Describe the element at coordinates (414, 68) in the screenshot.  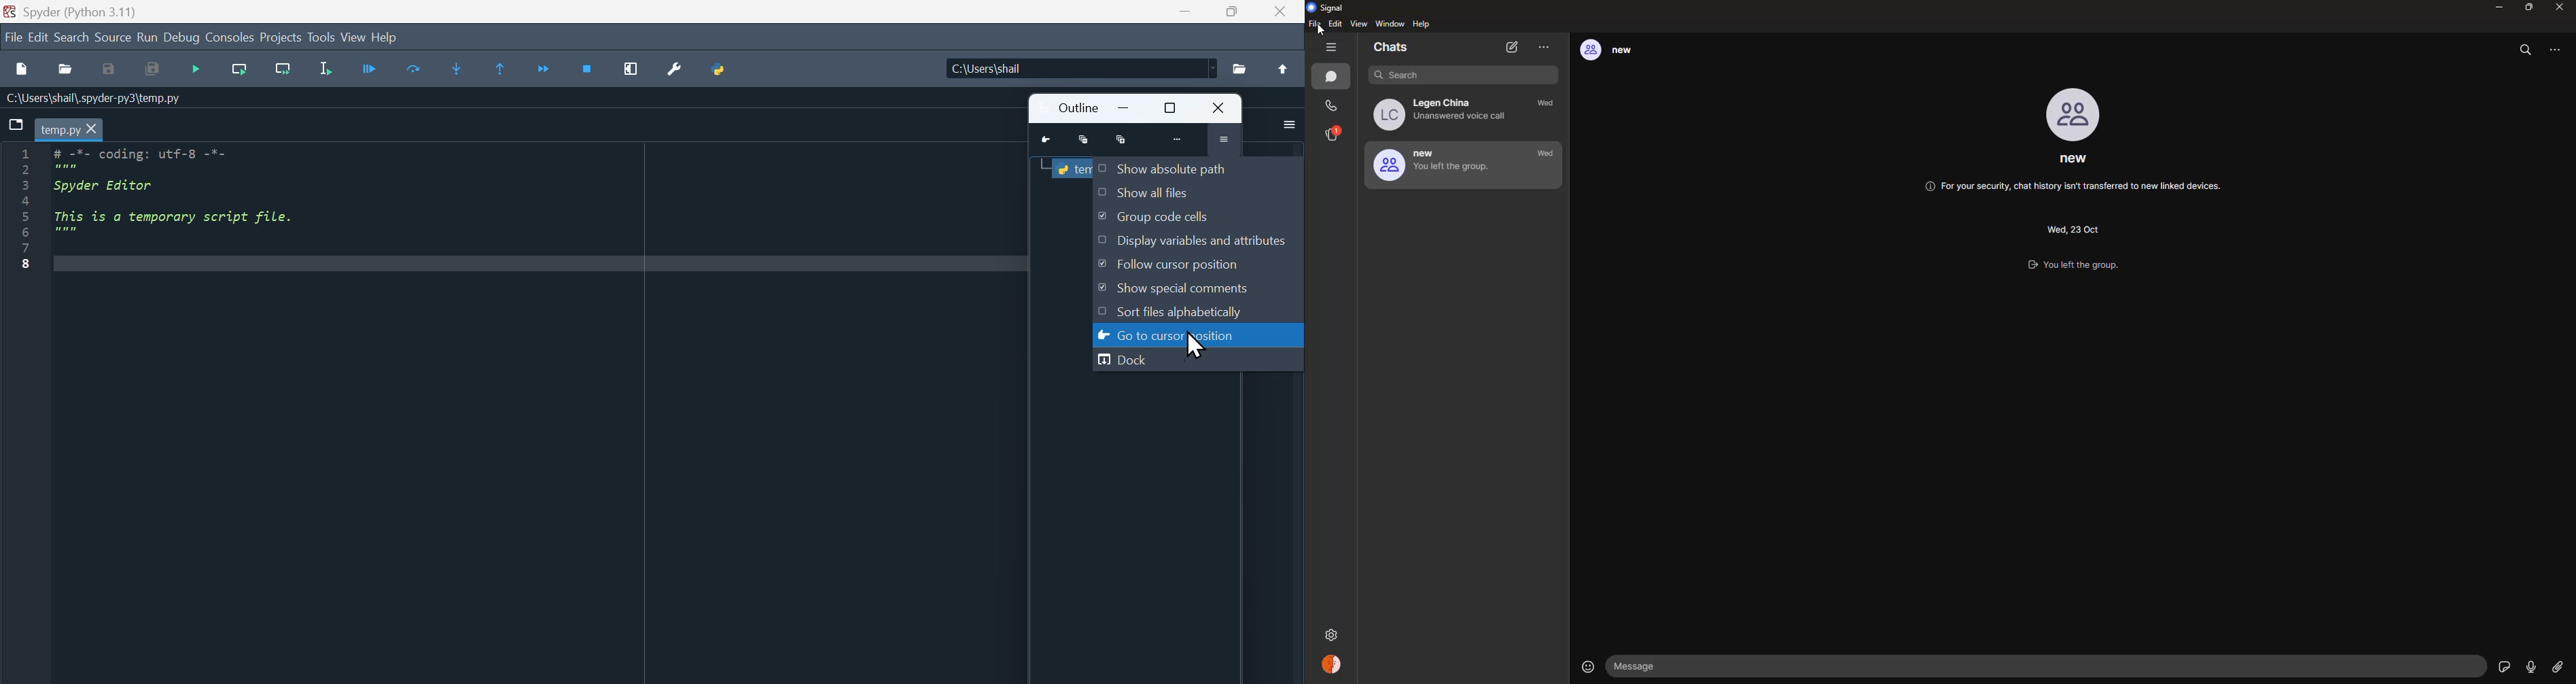
I see `Run Cell` at that location.